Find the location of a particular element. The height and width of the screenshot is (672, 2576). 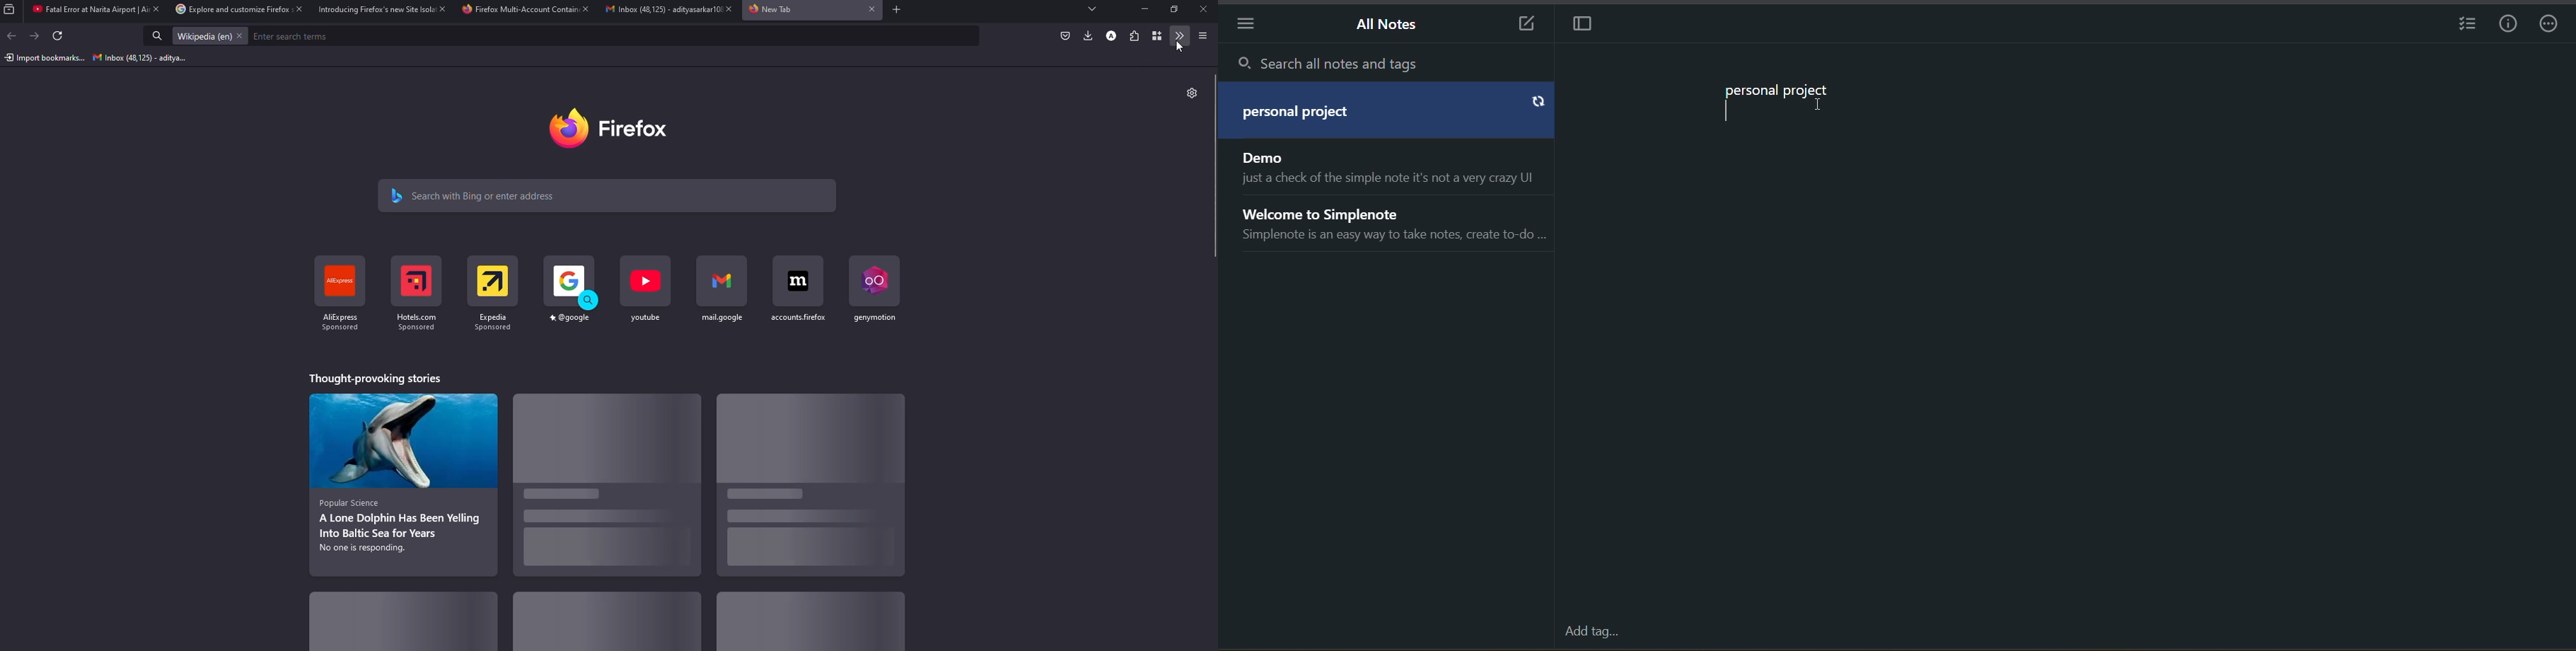

sync button is located at coordinates (1538, 103).